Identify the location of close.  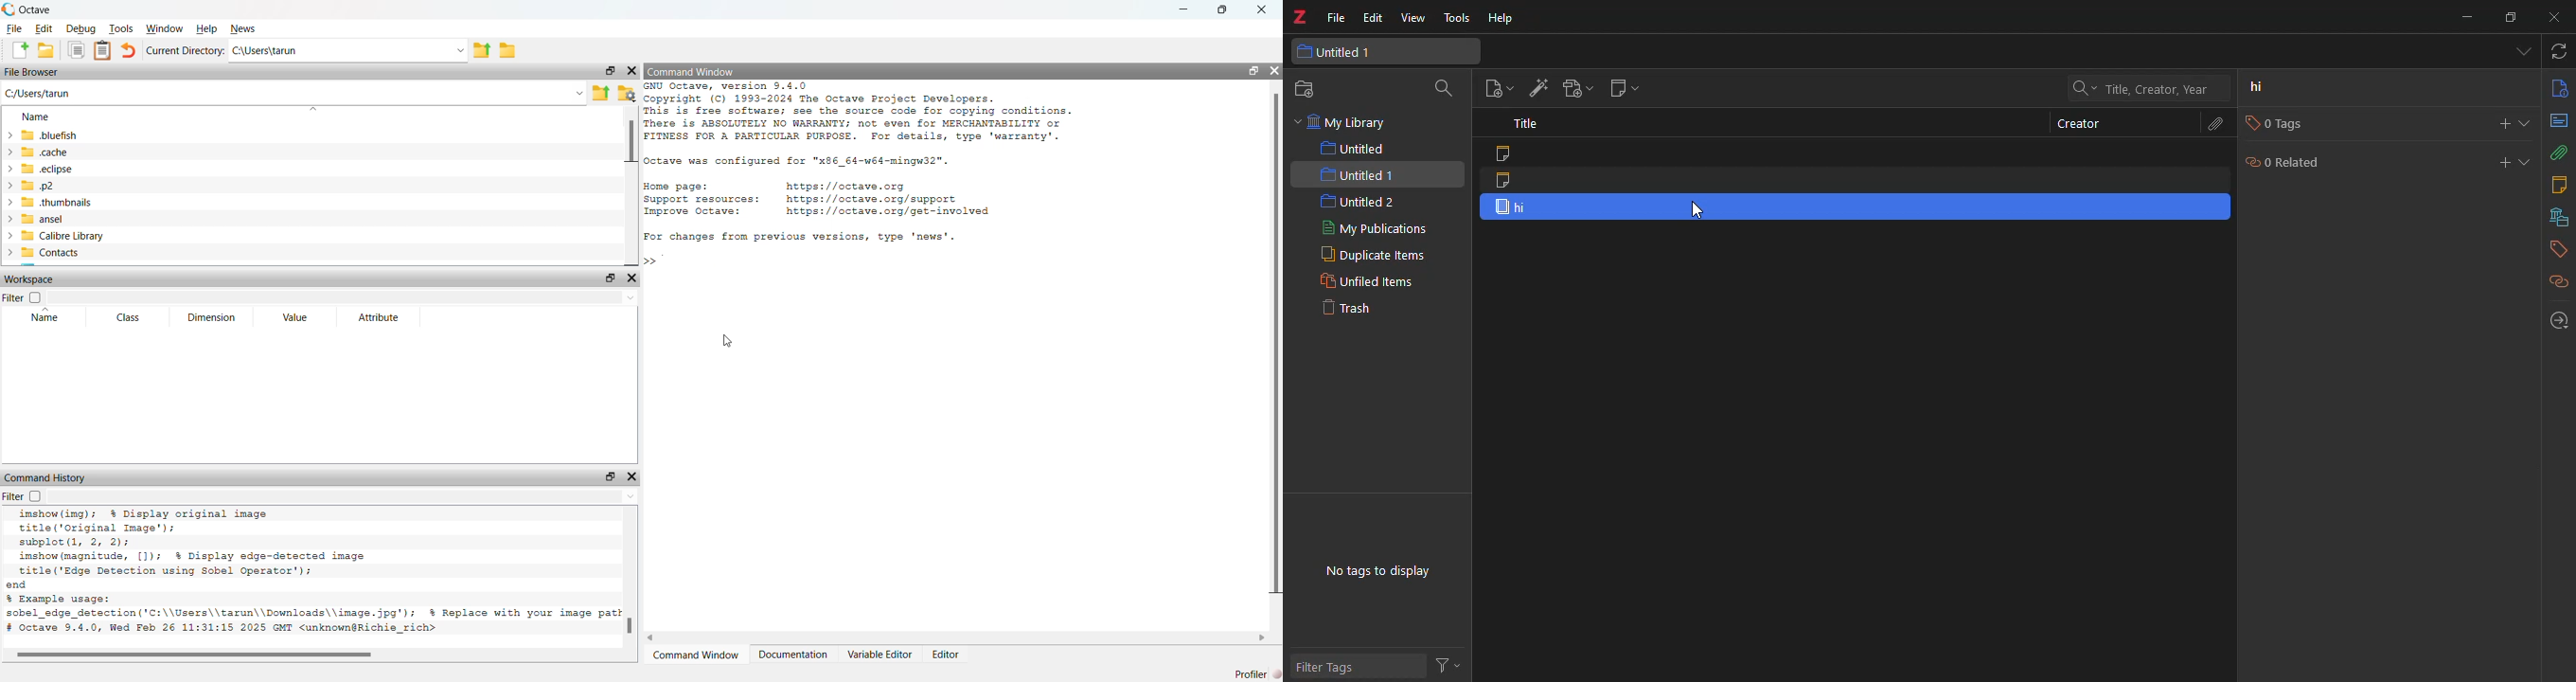
(1275, 70).